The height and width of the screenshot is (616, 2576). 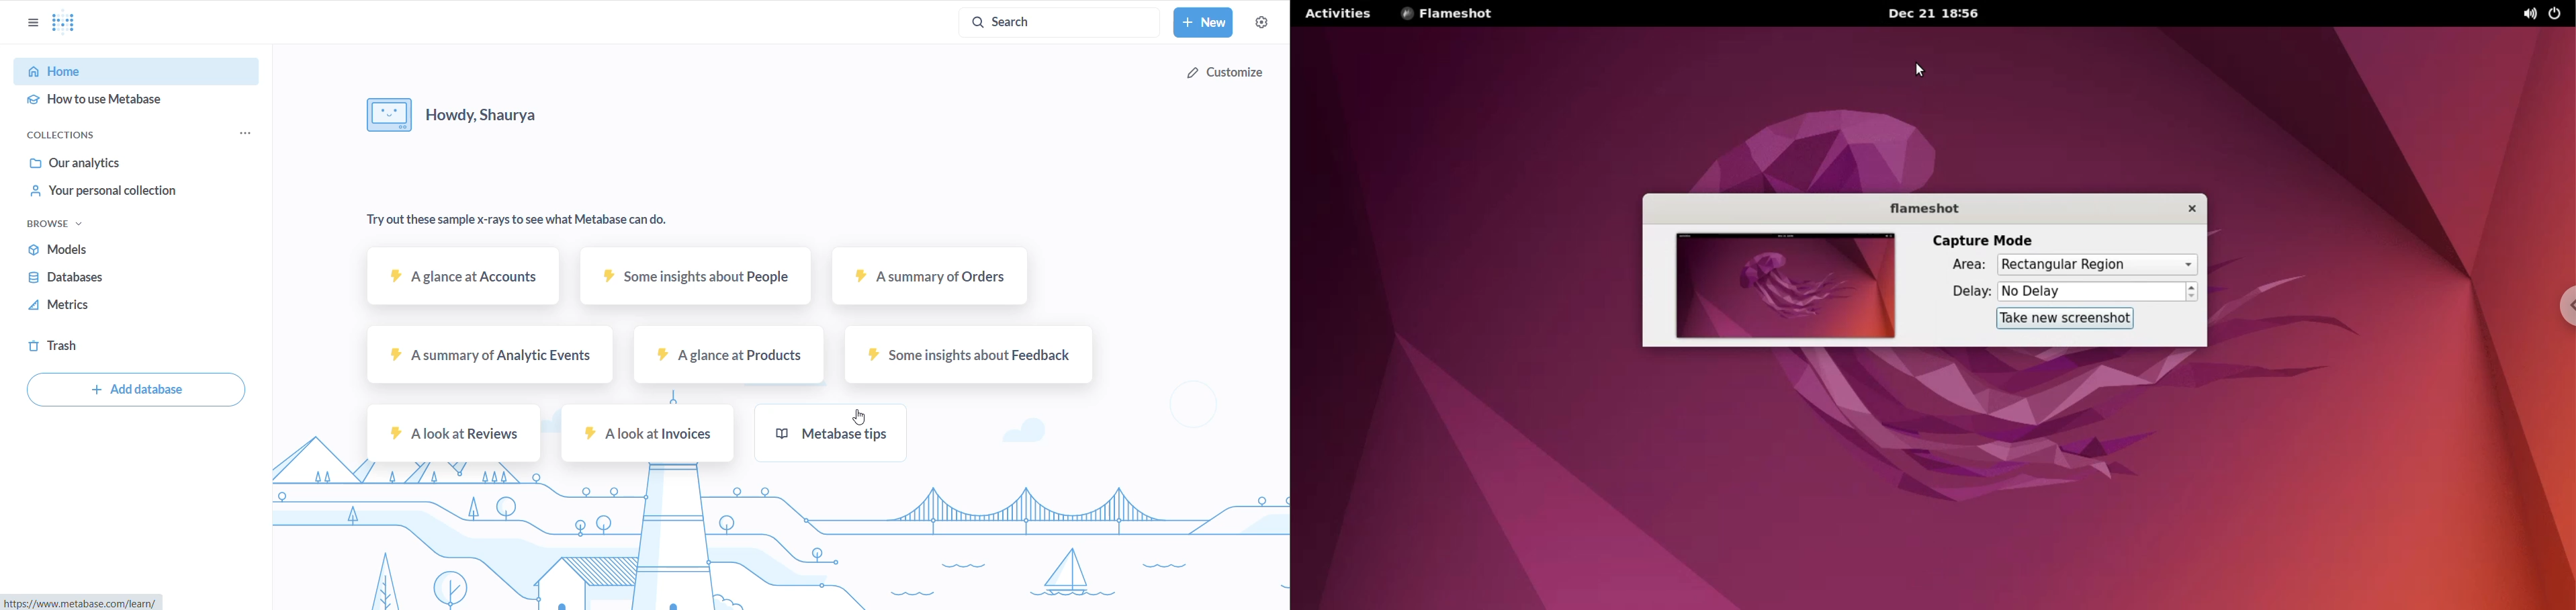 What do you see at coordinates (1261, 24) in the screenshot?
I see `settings` at bounding box center [1261, 24].